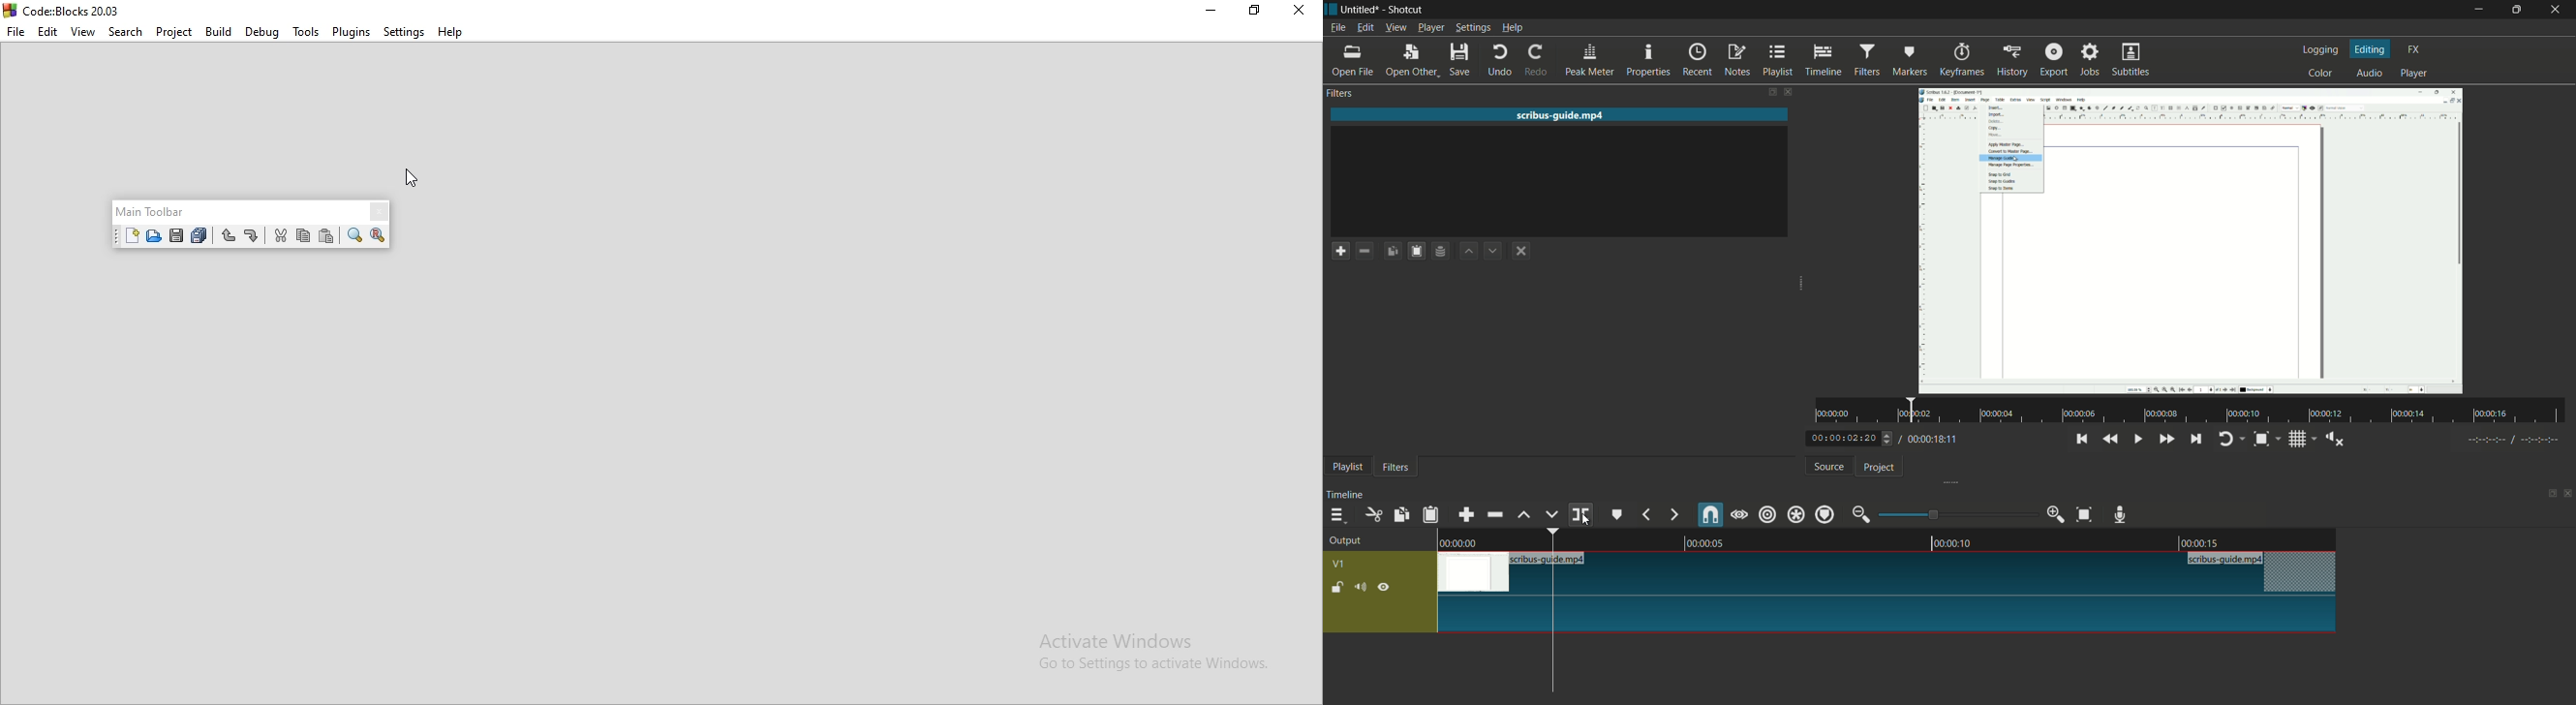 This screenshot has width=2576, height=728. What do you see at coordinates (1698, 60) in the screenshot?
I see `recent` at bounding box center [1698, 60].